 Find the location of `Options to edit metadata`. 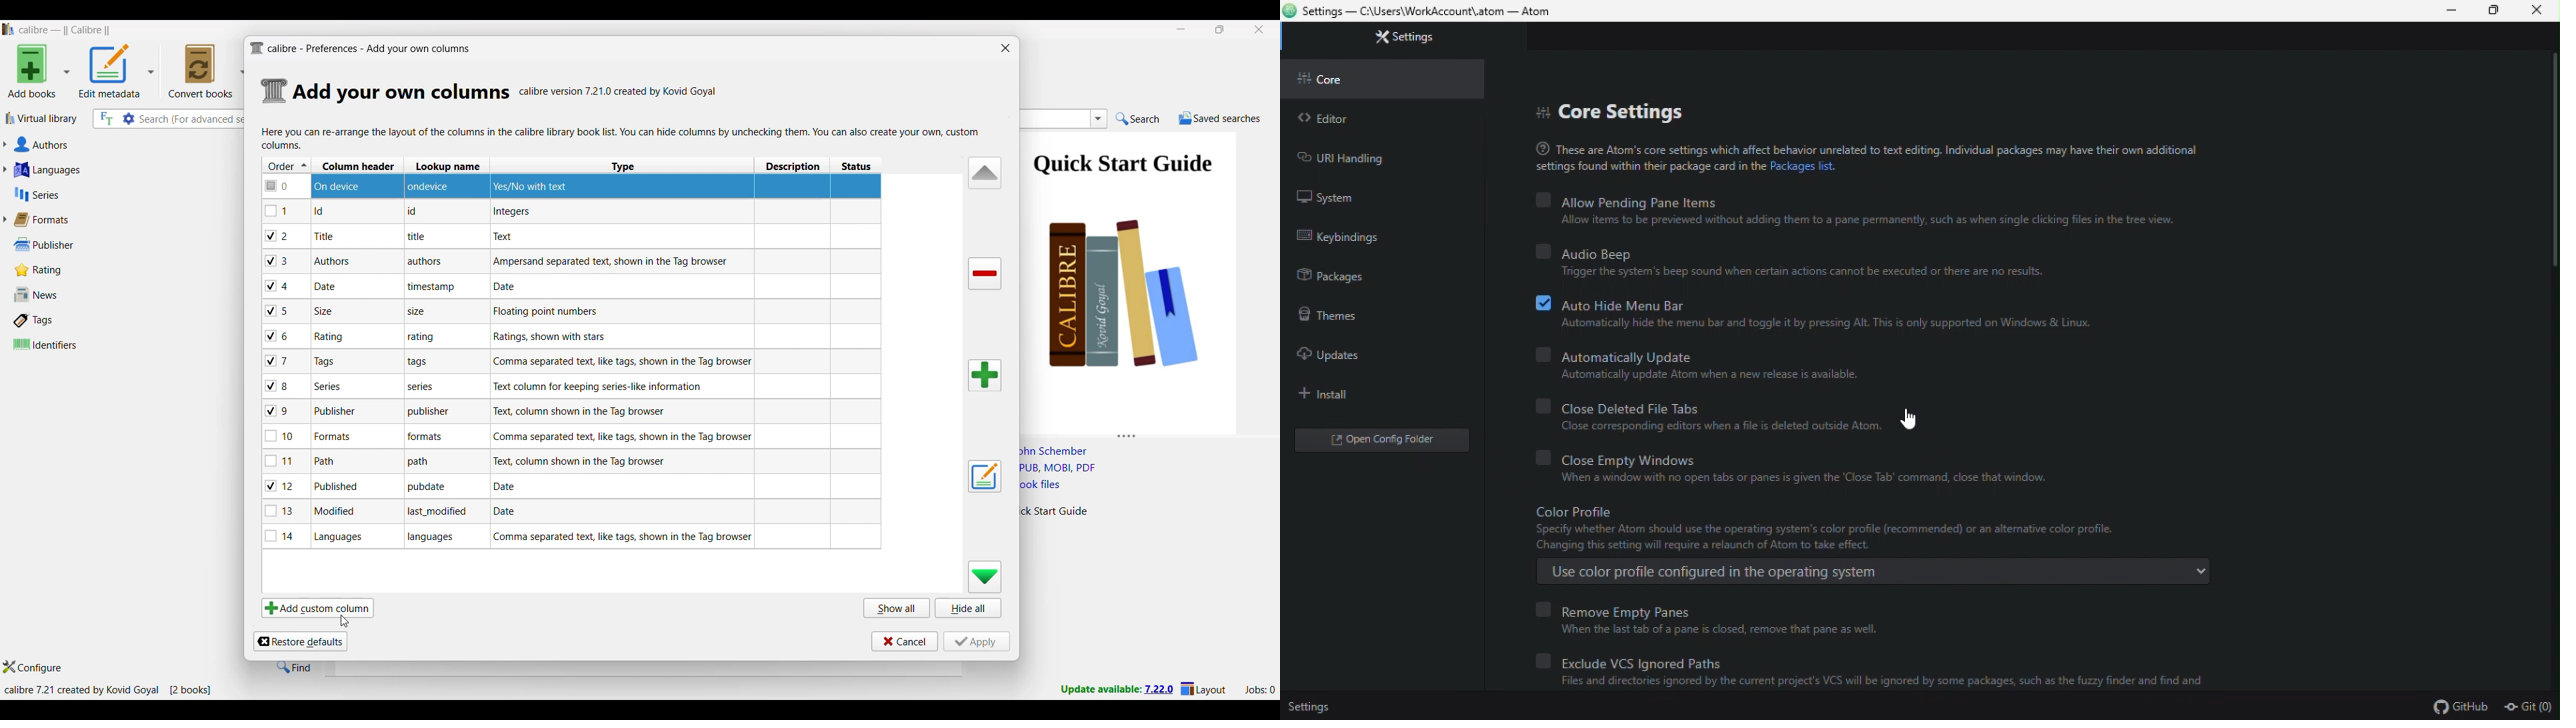

Options to edit metadata is located at coordinates (117, 71).